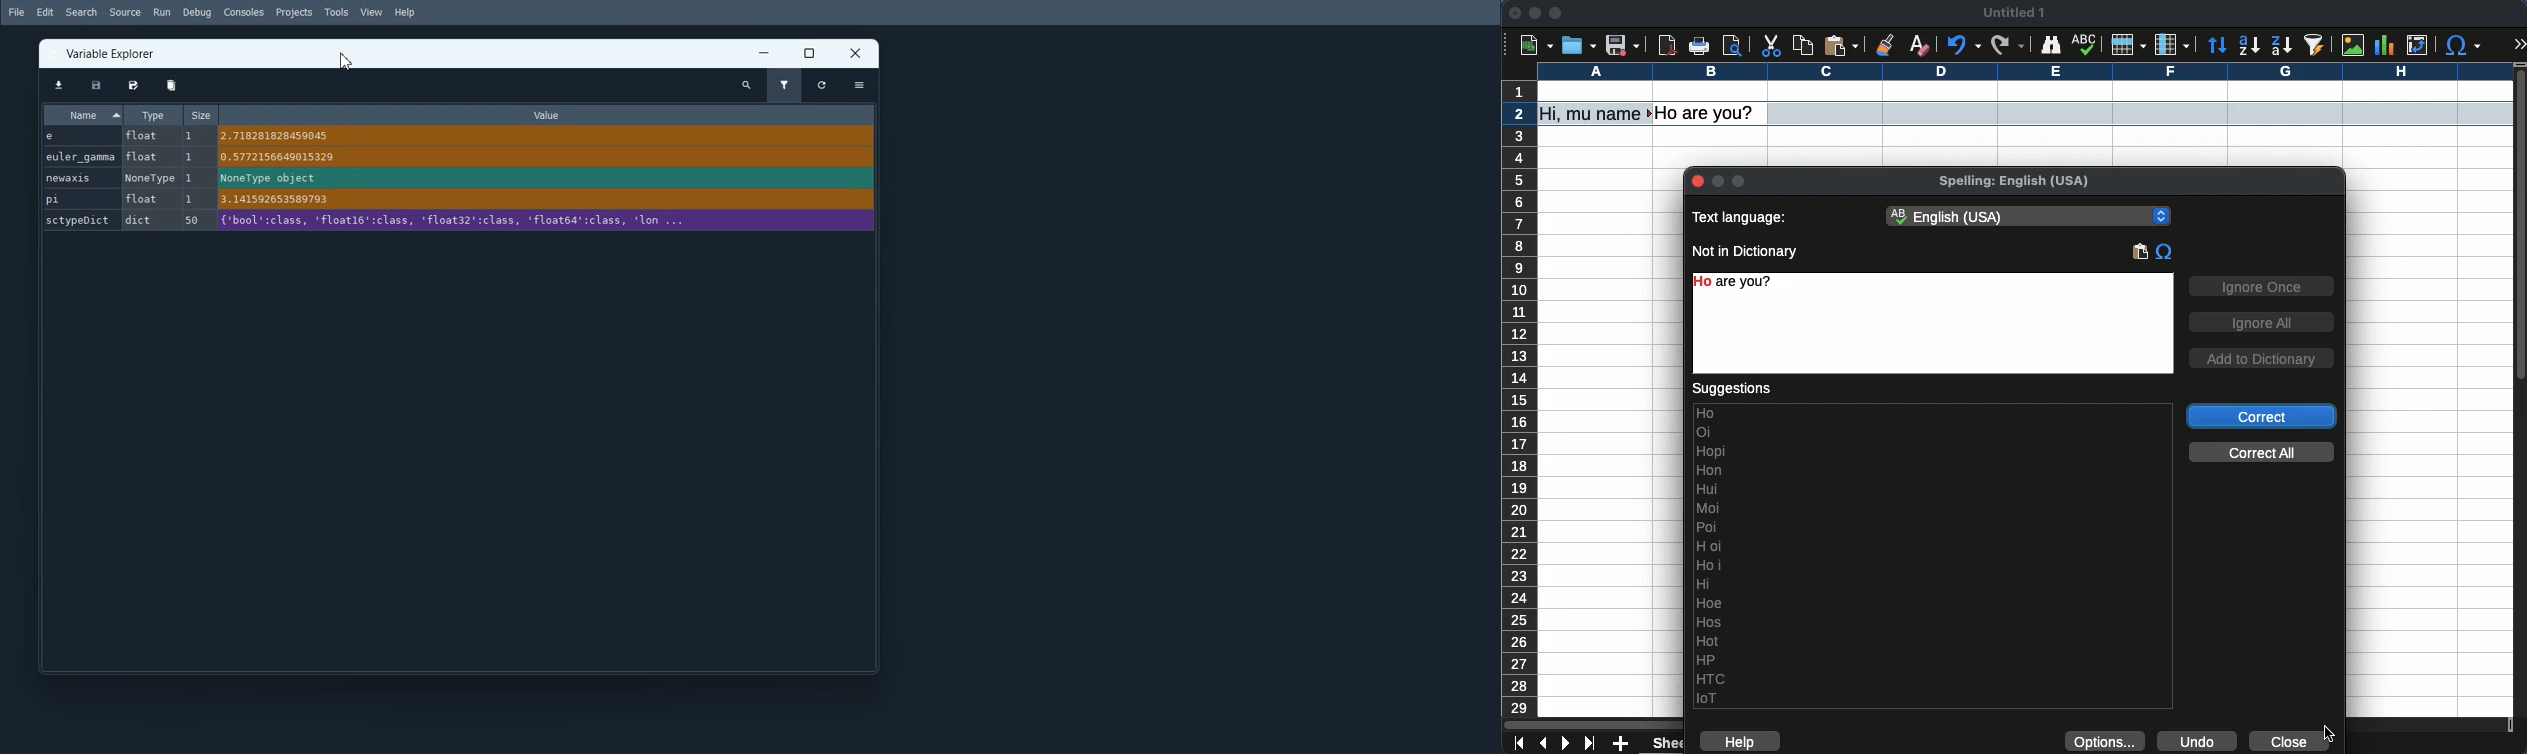 The height and width of the screenshot is (756, 2548). What do you see at coordinates (142, 219) in the screenshot?
I see `dict` at bounding box center [142, 219].